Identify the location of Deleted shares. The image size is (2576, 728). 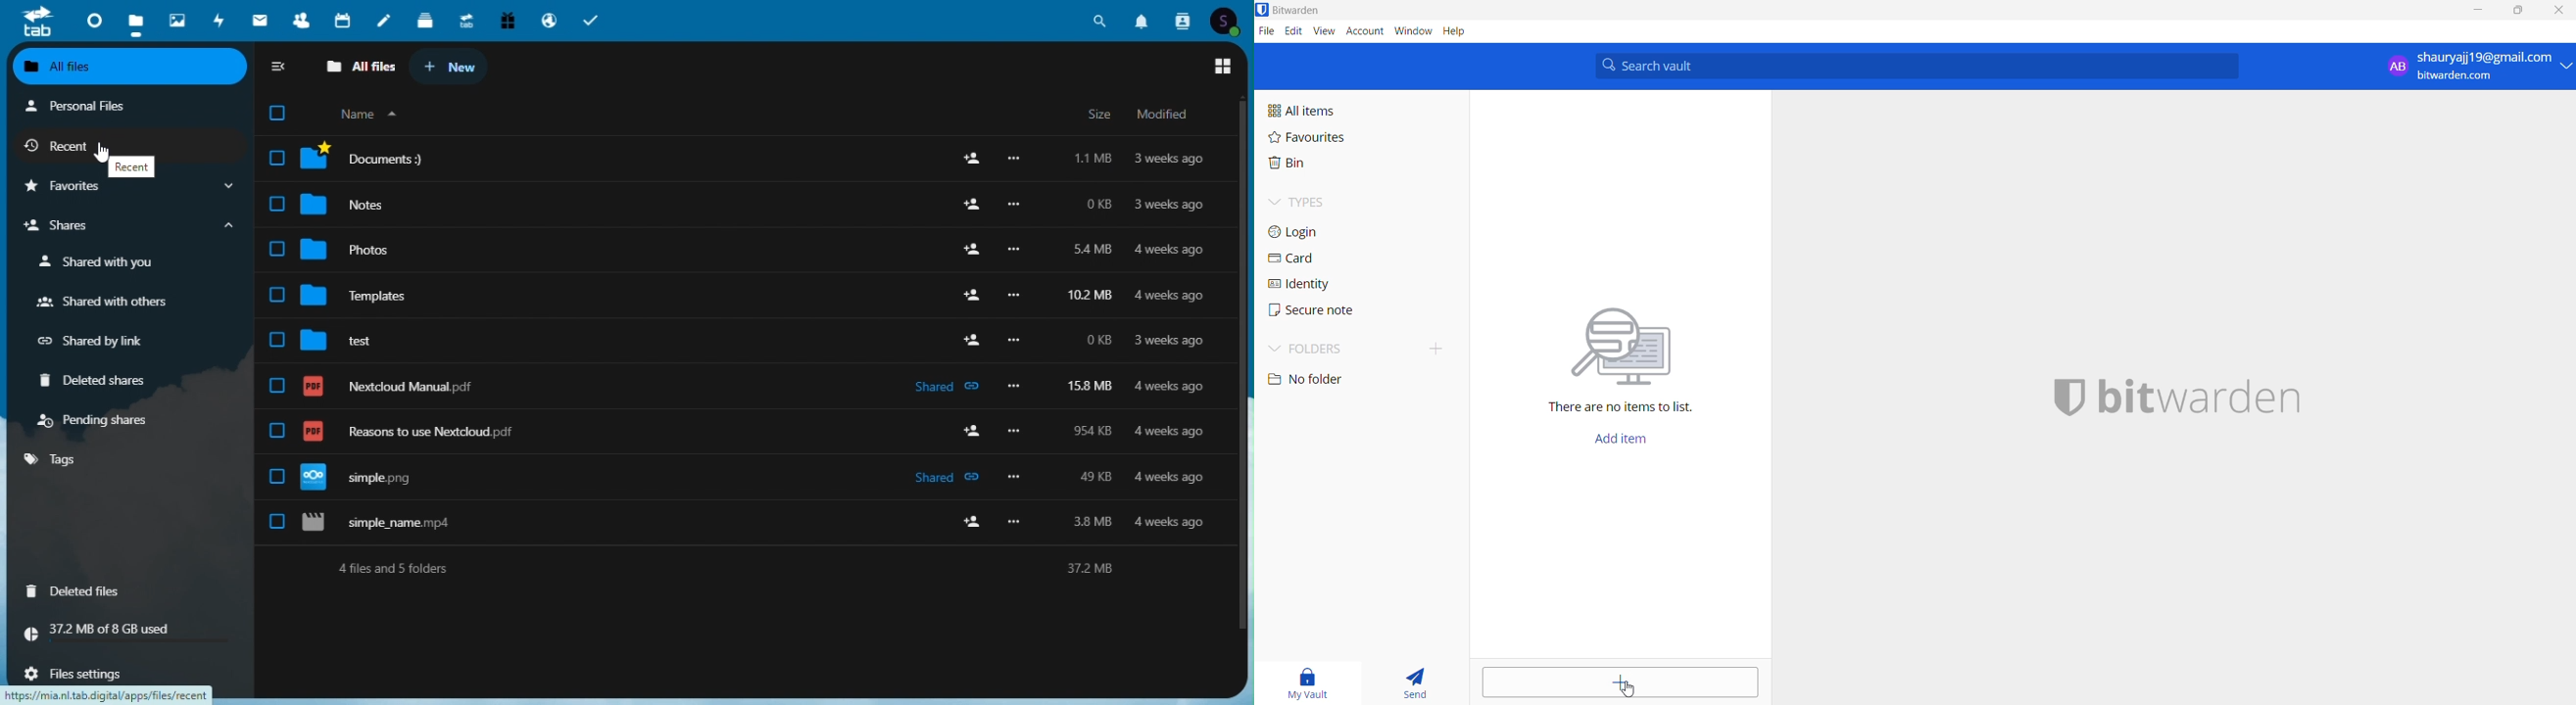
(91, 381).